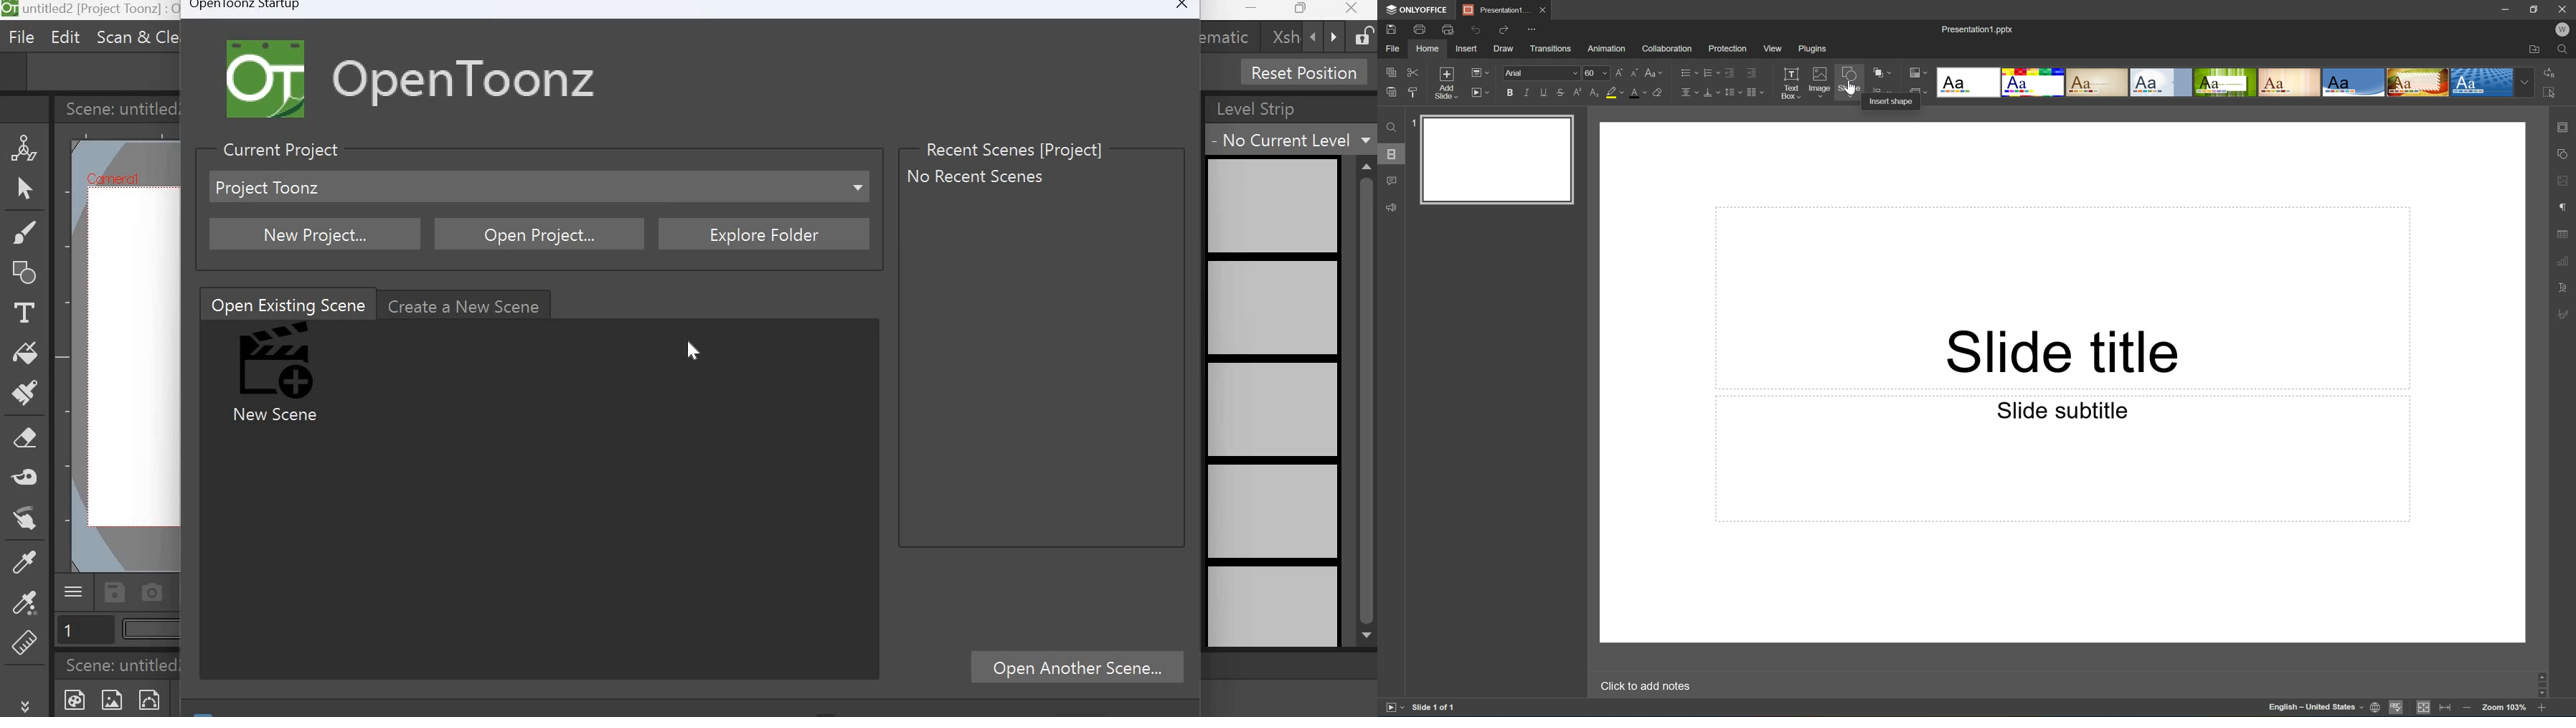  What do you see at coordinates (1543, 9) in the screenshot?
I see `Close` at bounding box center [1543, 9].